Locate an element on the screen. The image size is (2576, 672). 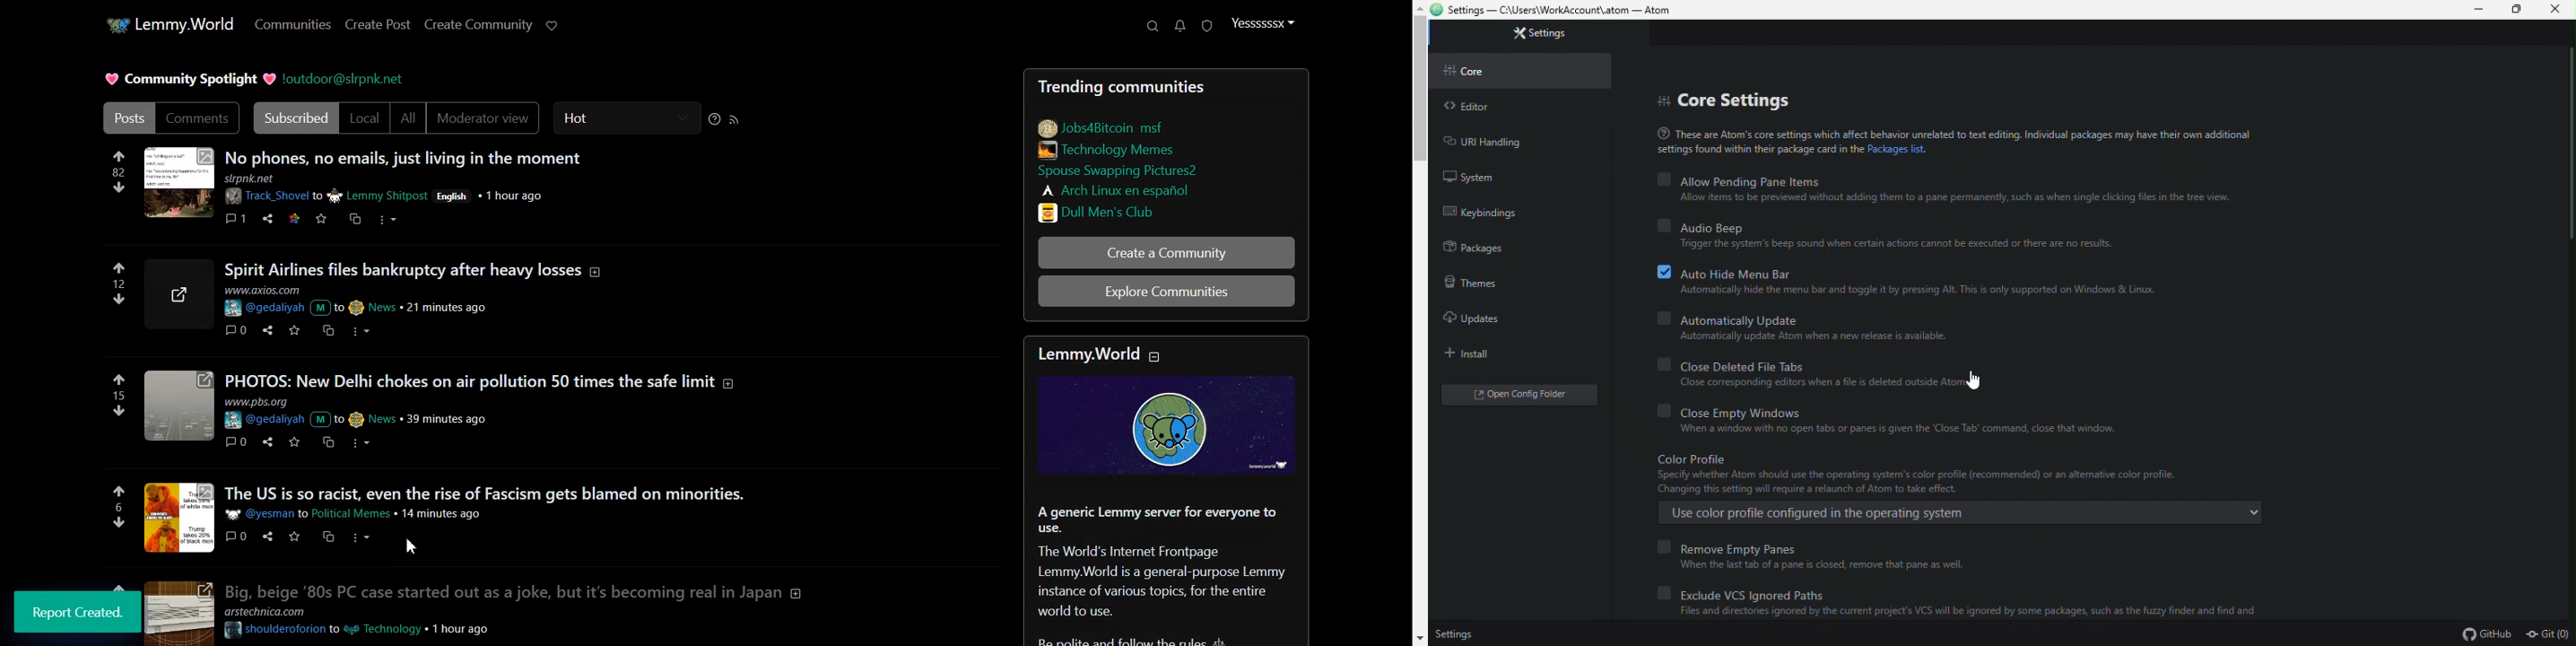
® These are Atom's core settings which affect behavior unrelated to text editing. Individual packages may have their own additional
settings found within thei package card in the Peckages lst is located at coordinates (1956, 141).